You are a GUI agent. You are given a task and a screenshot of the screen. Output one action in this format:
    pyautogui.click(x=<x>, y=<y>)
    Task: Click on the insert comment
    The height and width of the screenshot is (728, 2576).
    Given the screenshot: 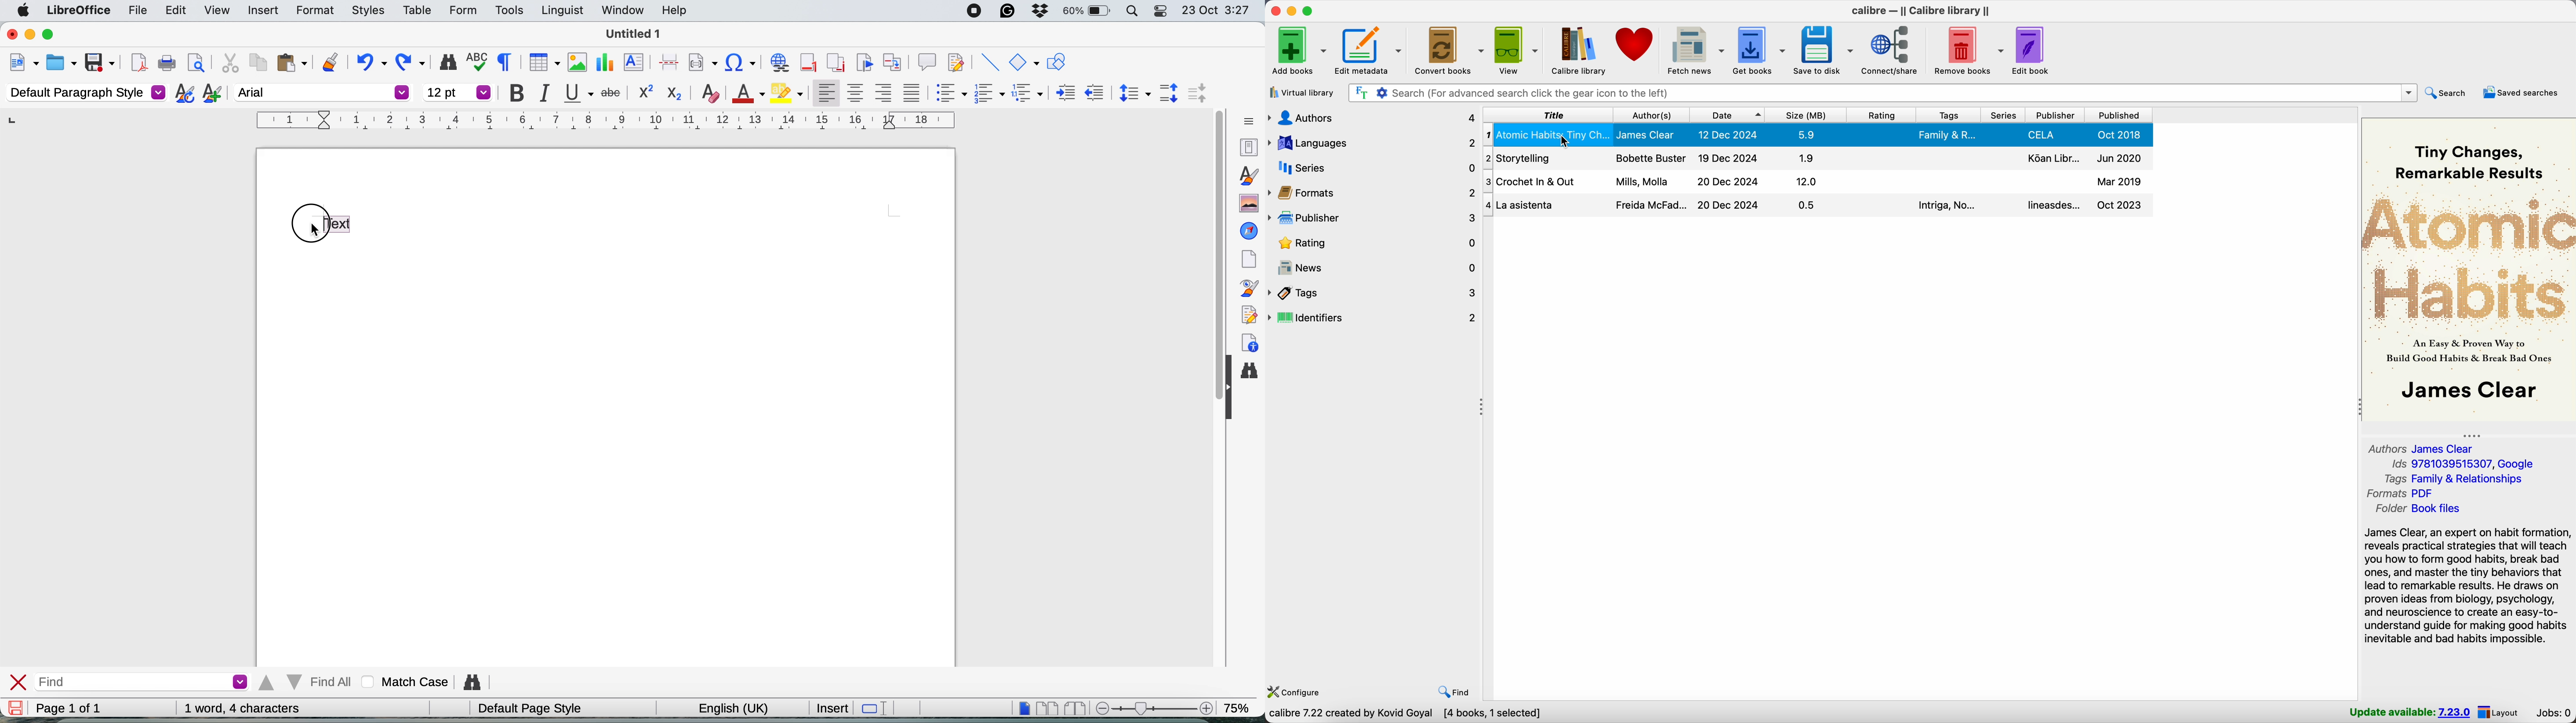 What is the action you would take?
    pyautogui.click(x=926, y=62)
    